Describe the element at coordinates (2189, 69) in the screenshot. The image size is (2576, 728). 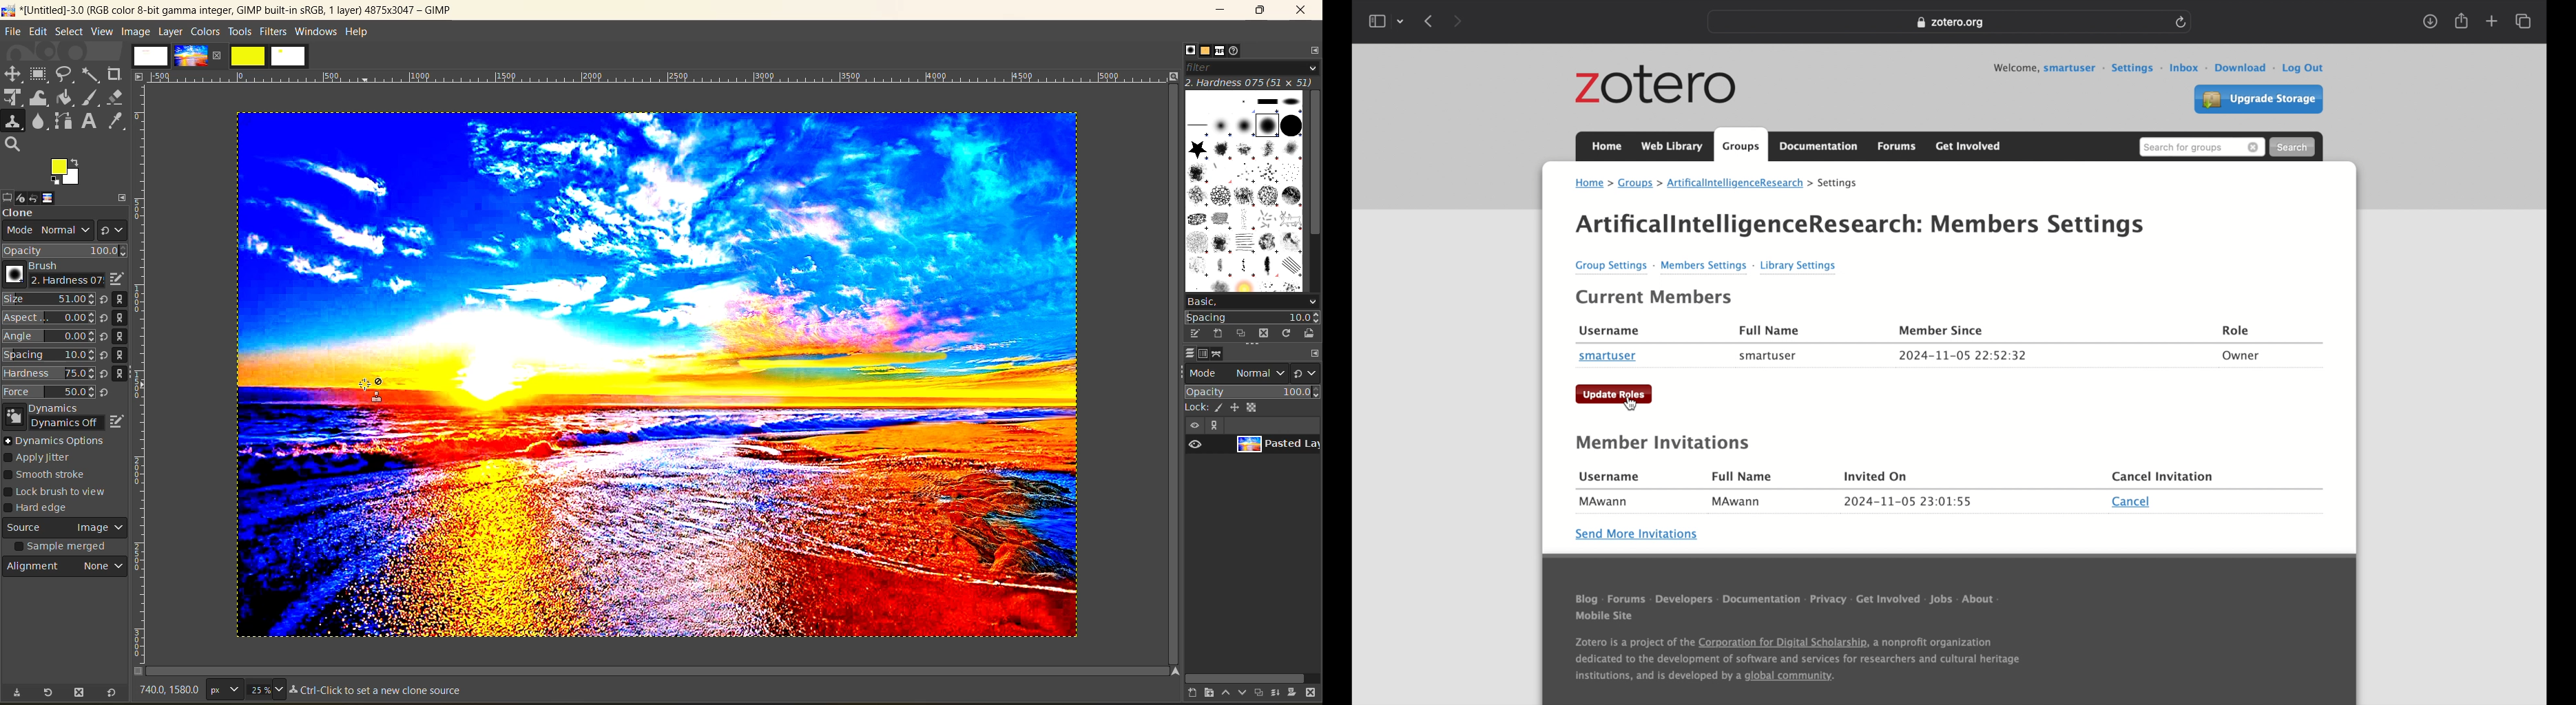
I see `inbox` at that location.